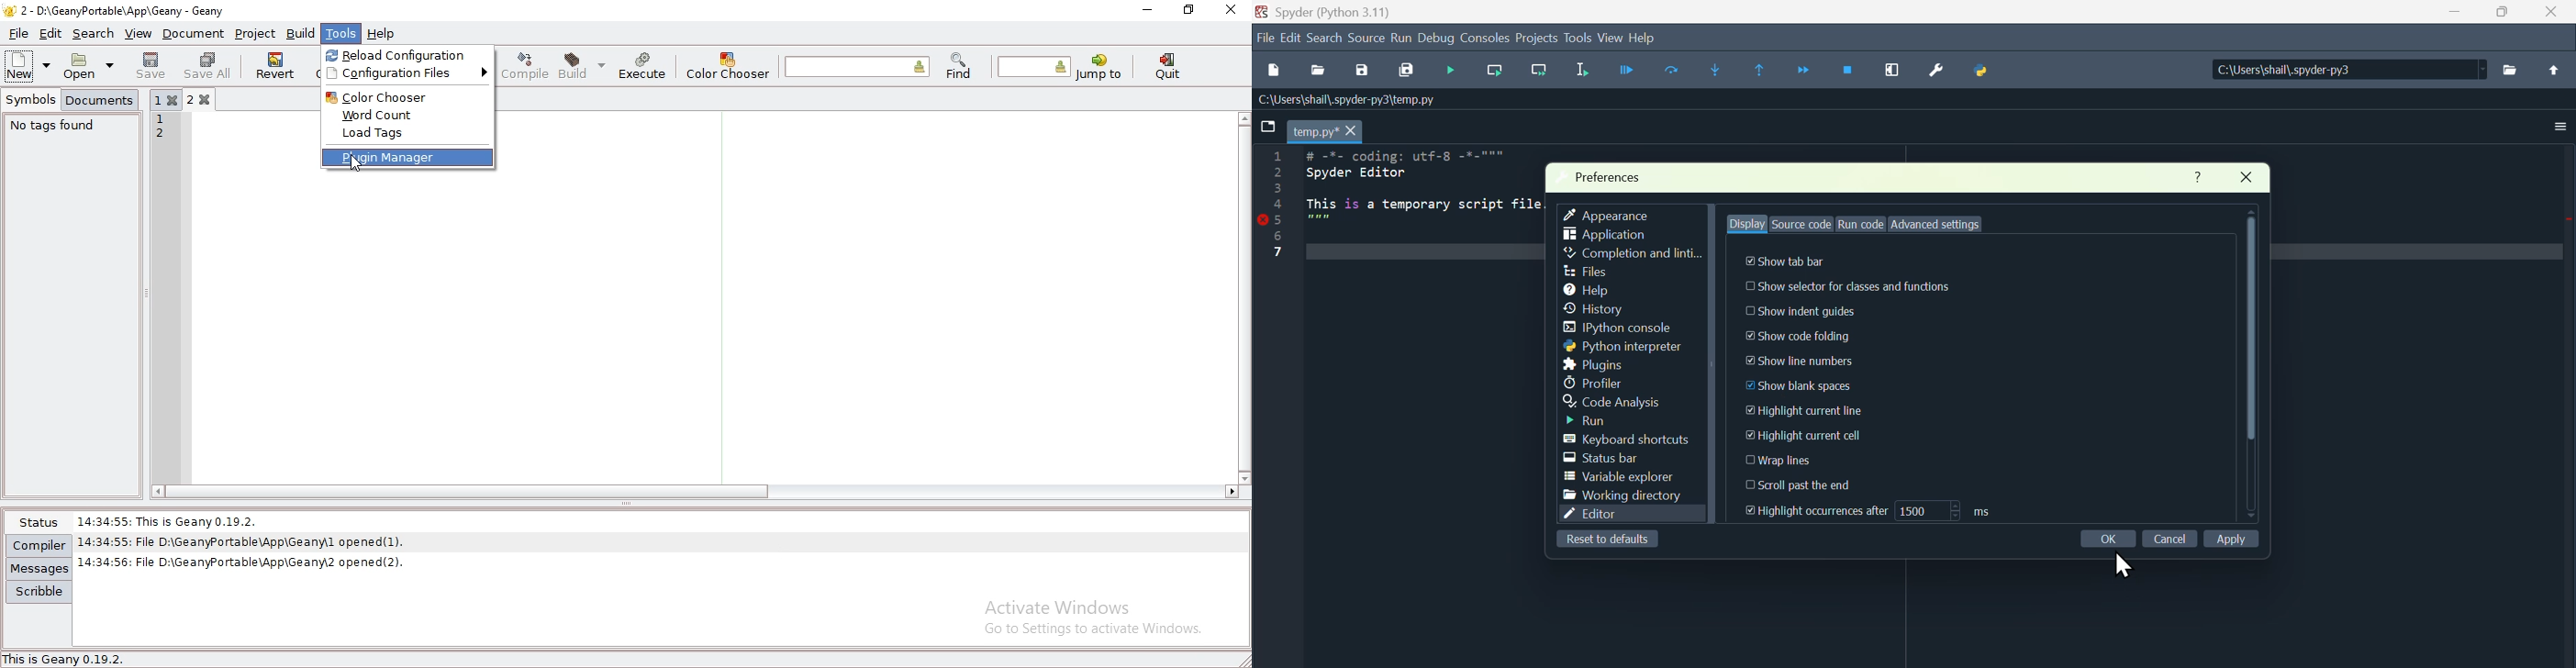 The image size is (2576, 672). I want to click on history, so click(1602, 309).